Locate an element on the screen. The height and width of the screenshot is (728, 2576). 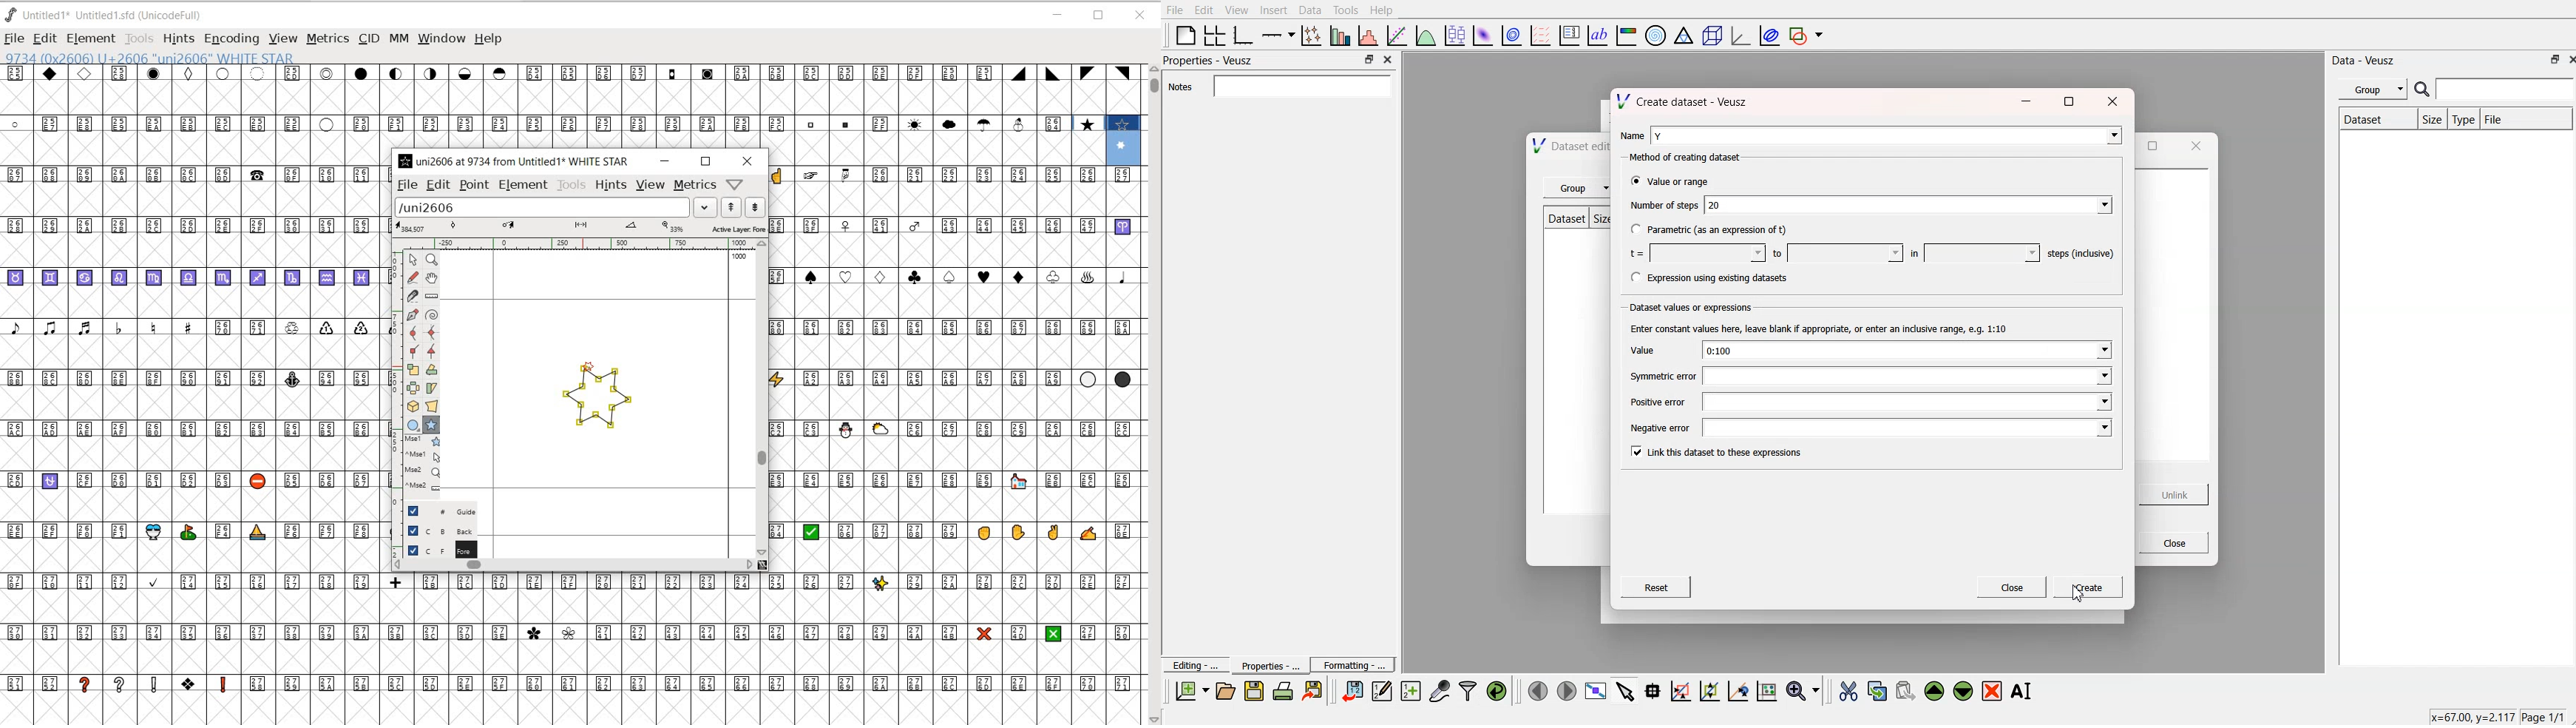
FLIP THE SELECTION is located at coordinates (414, 389).